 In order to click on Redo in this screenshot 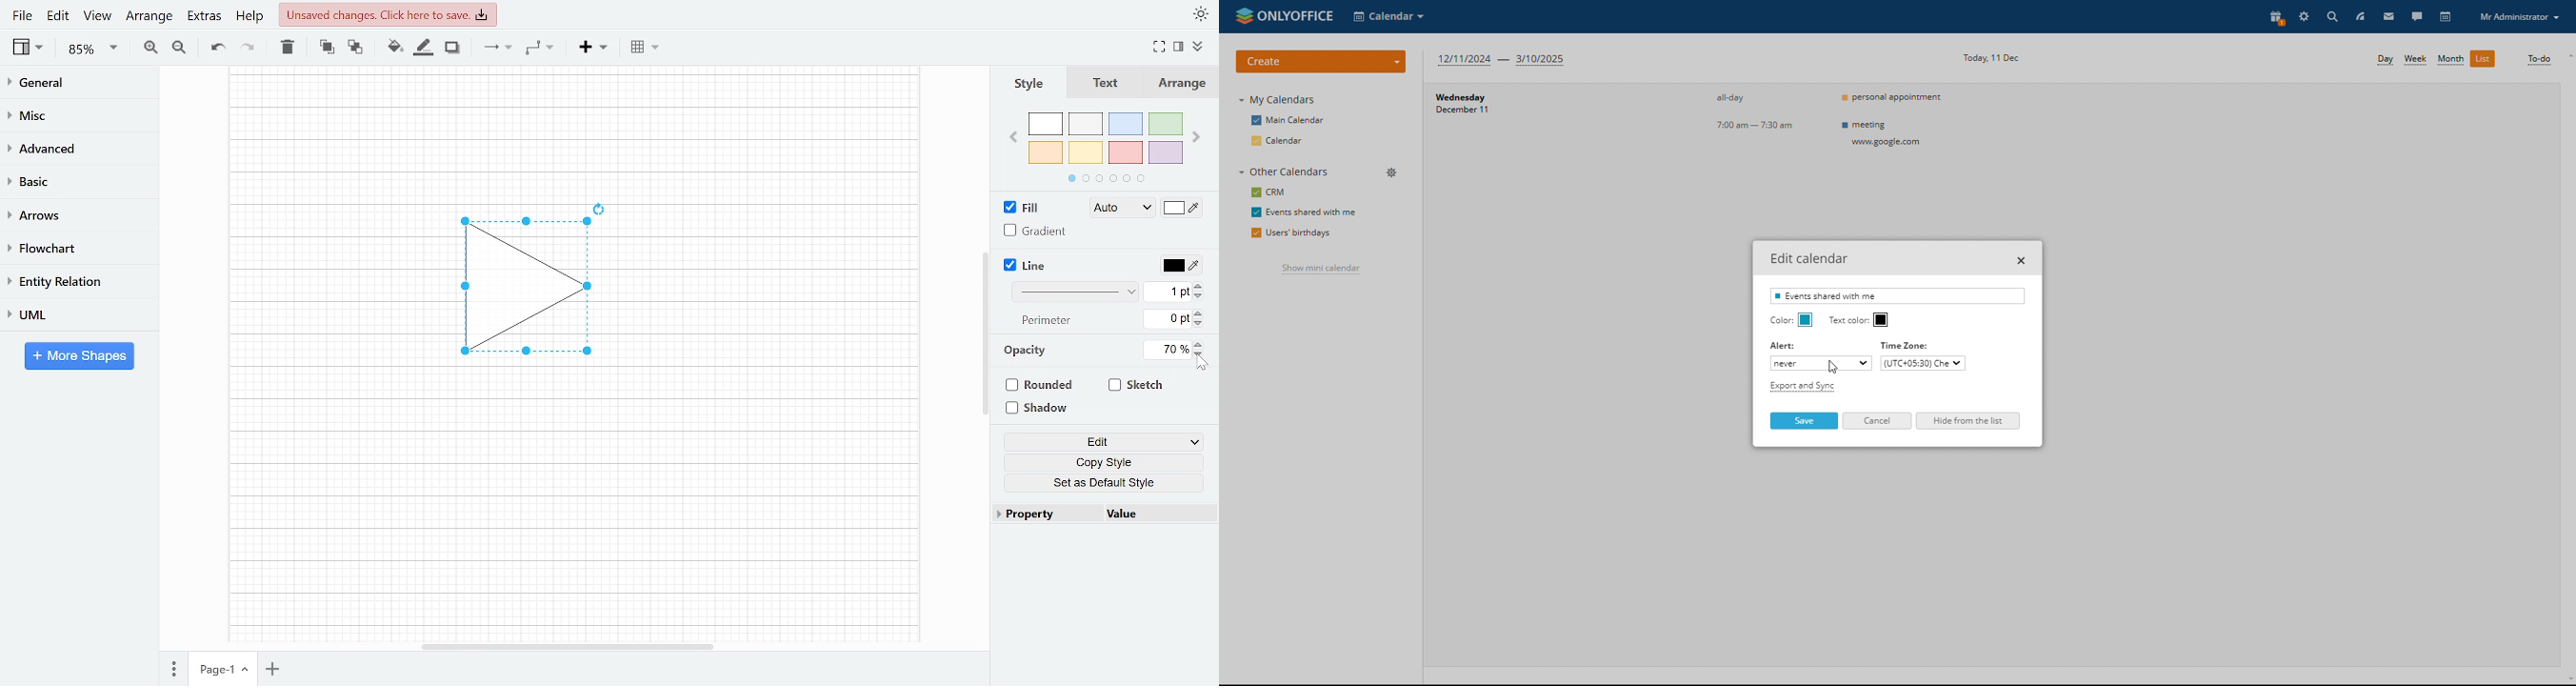, I will do `click(246, 46)`.